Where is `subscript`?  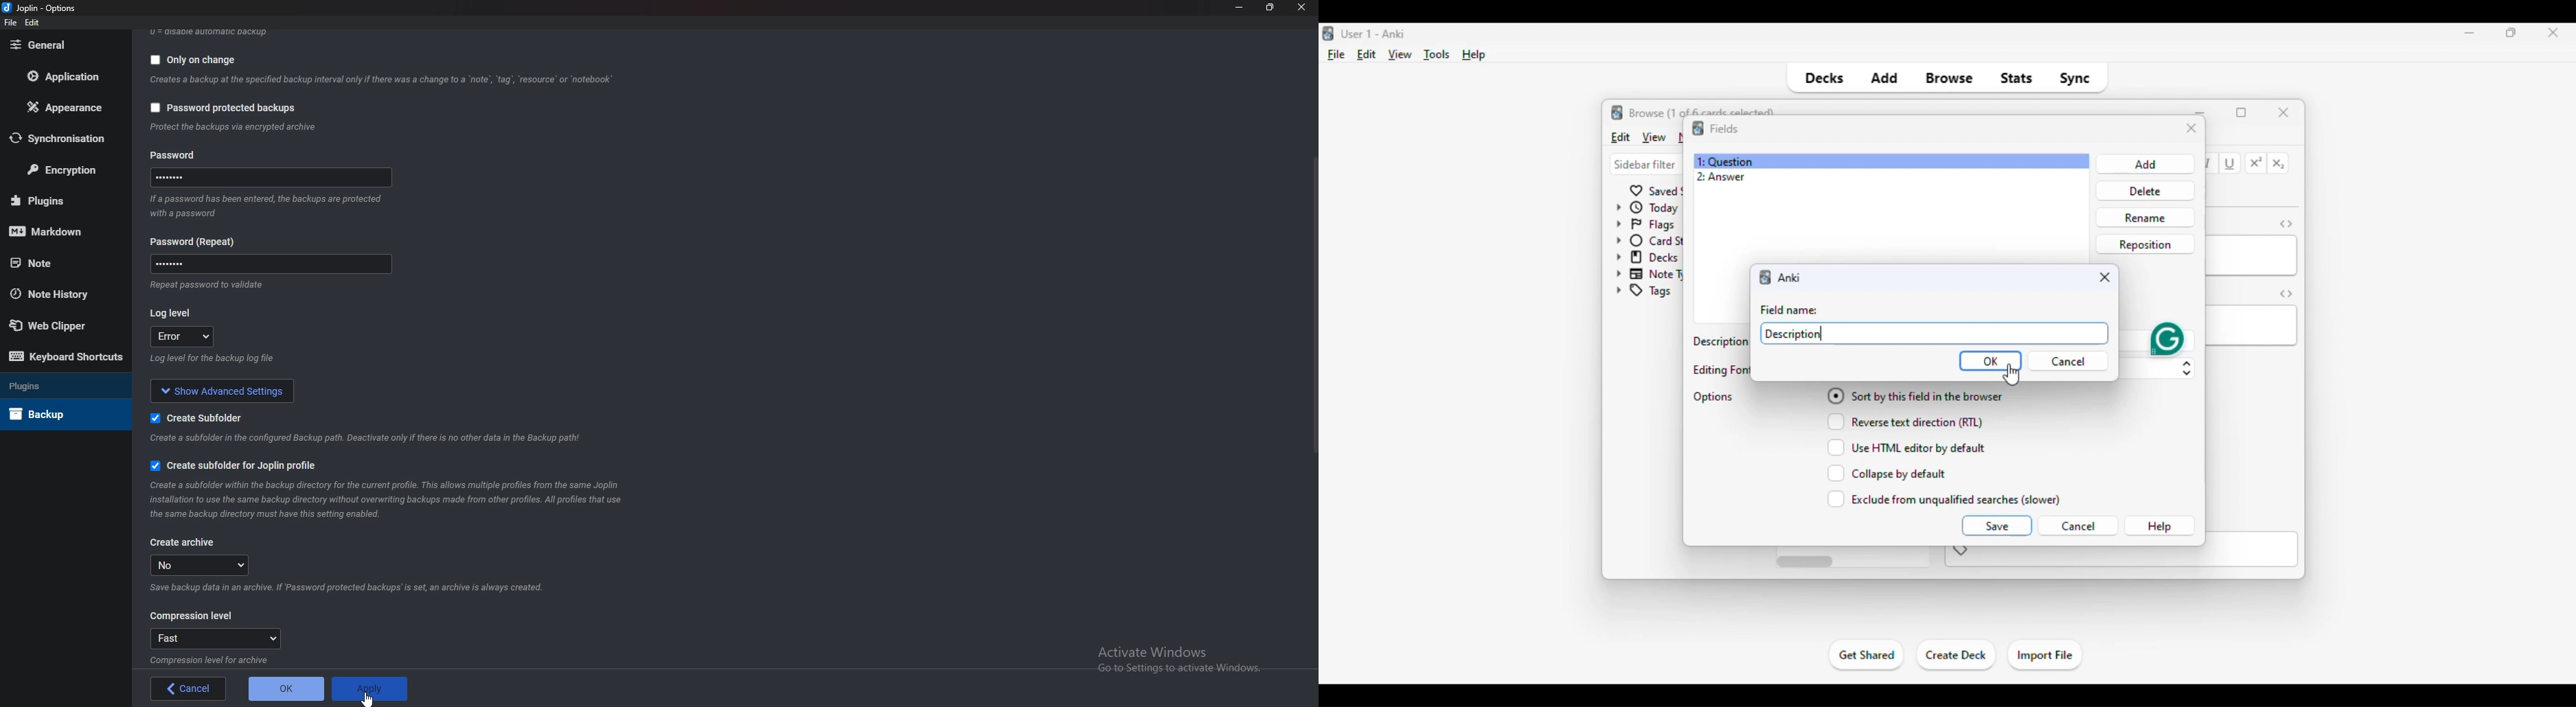 subscript is located at coordinates (2279, 164).